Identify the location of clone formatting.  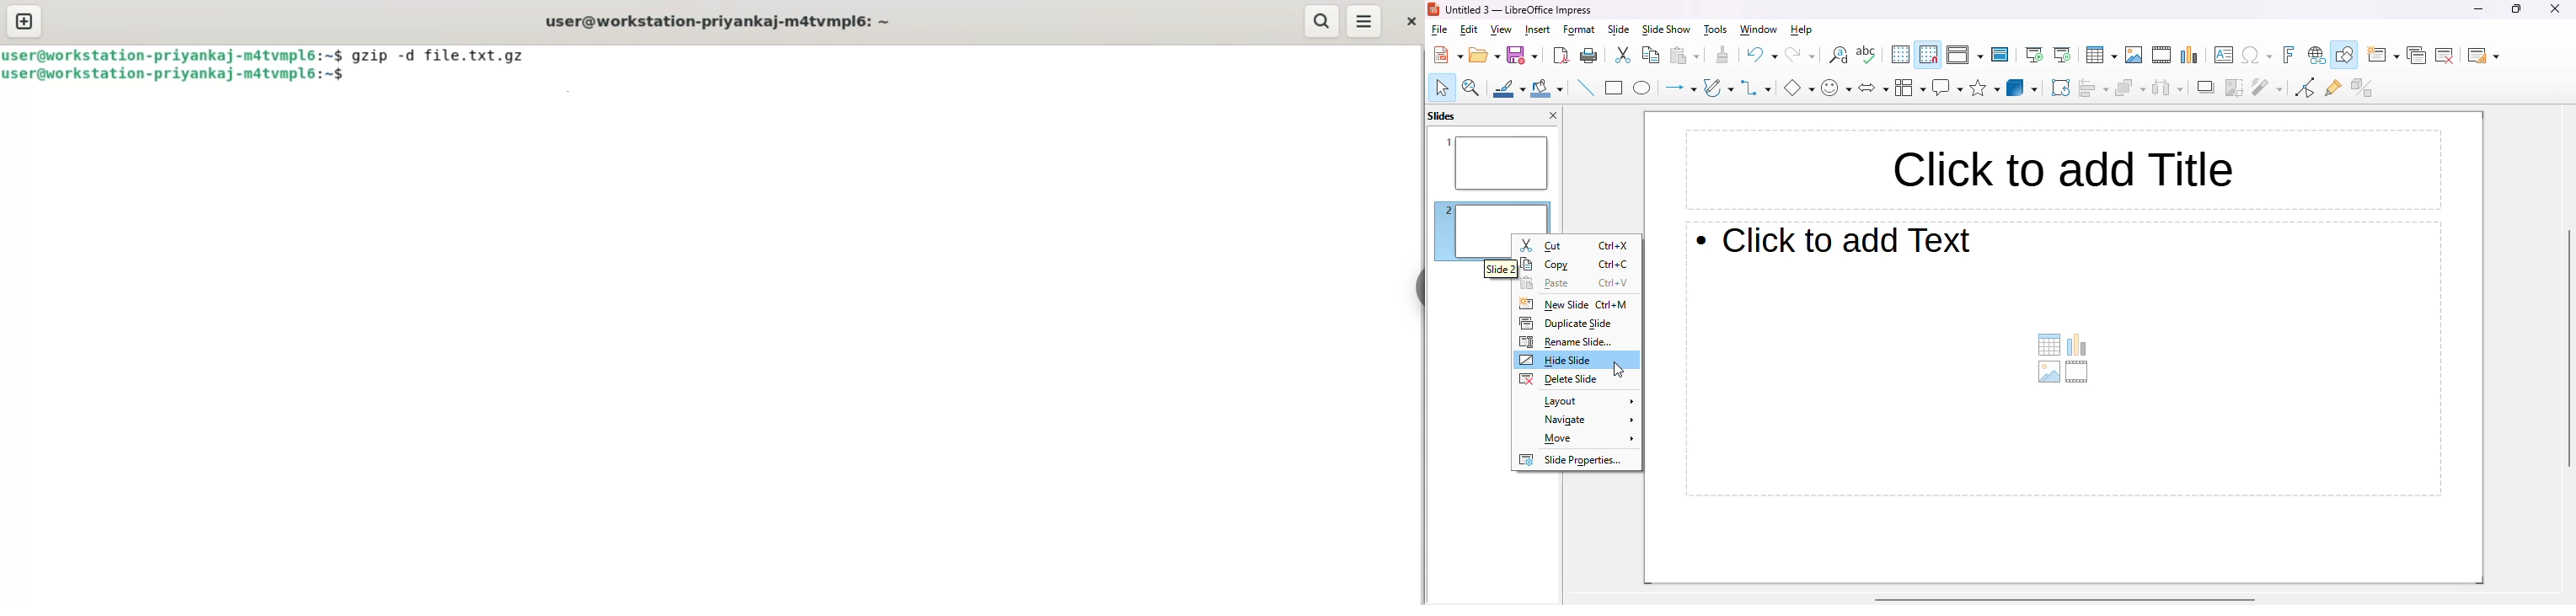
(1722, 55).